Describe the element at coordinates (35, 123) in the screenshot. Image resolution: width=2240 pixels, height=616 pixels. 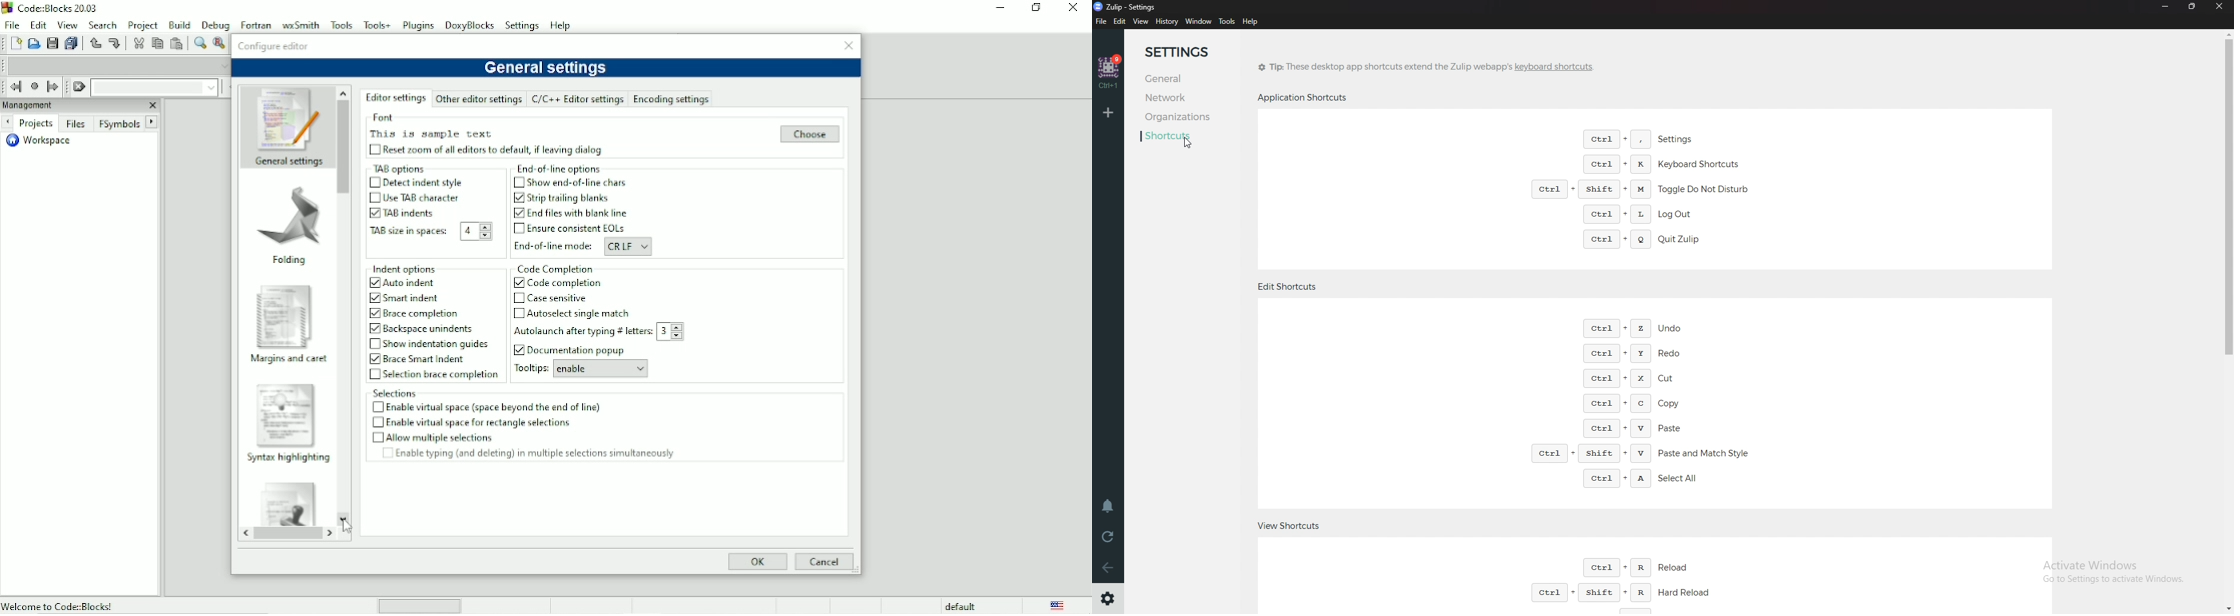
I see `Projects` at that location.